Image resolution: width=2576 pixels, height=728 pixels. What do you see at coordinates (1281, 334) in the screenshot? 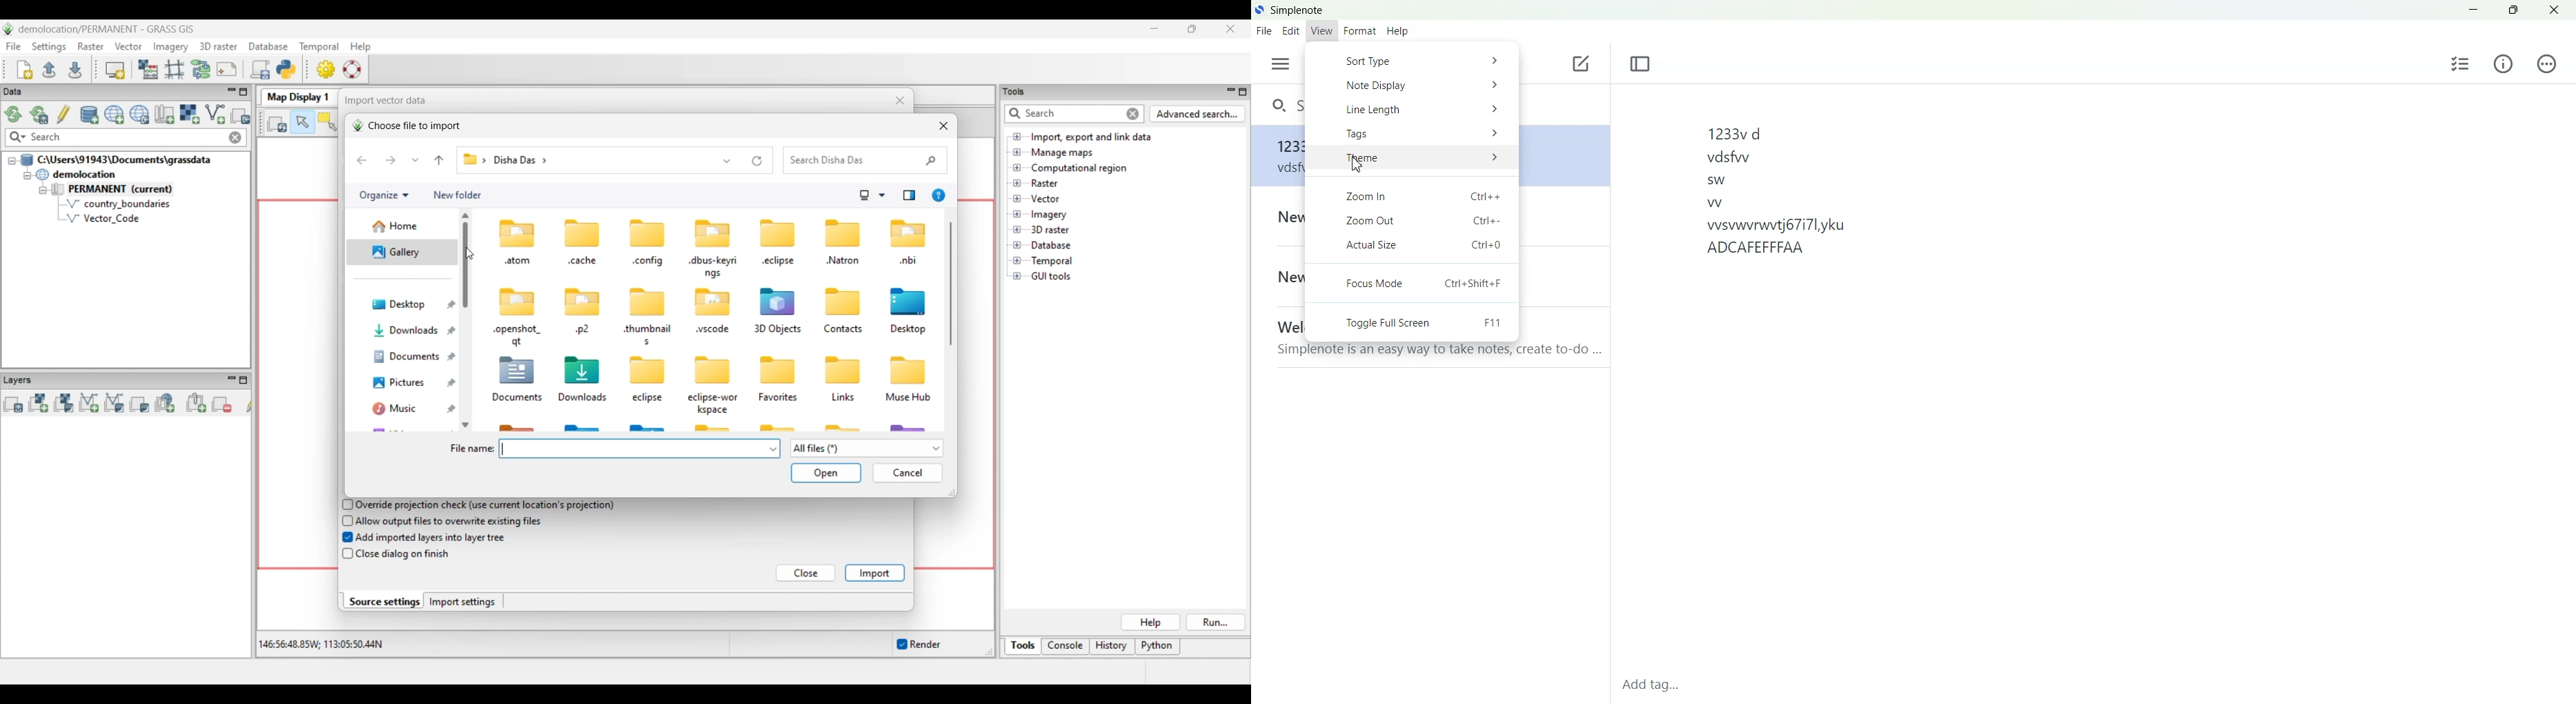
I see `Note File` at bounding box center [1281, 334].